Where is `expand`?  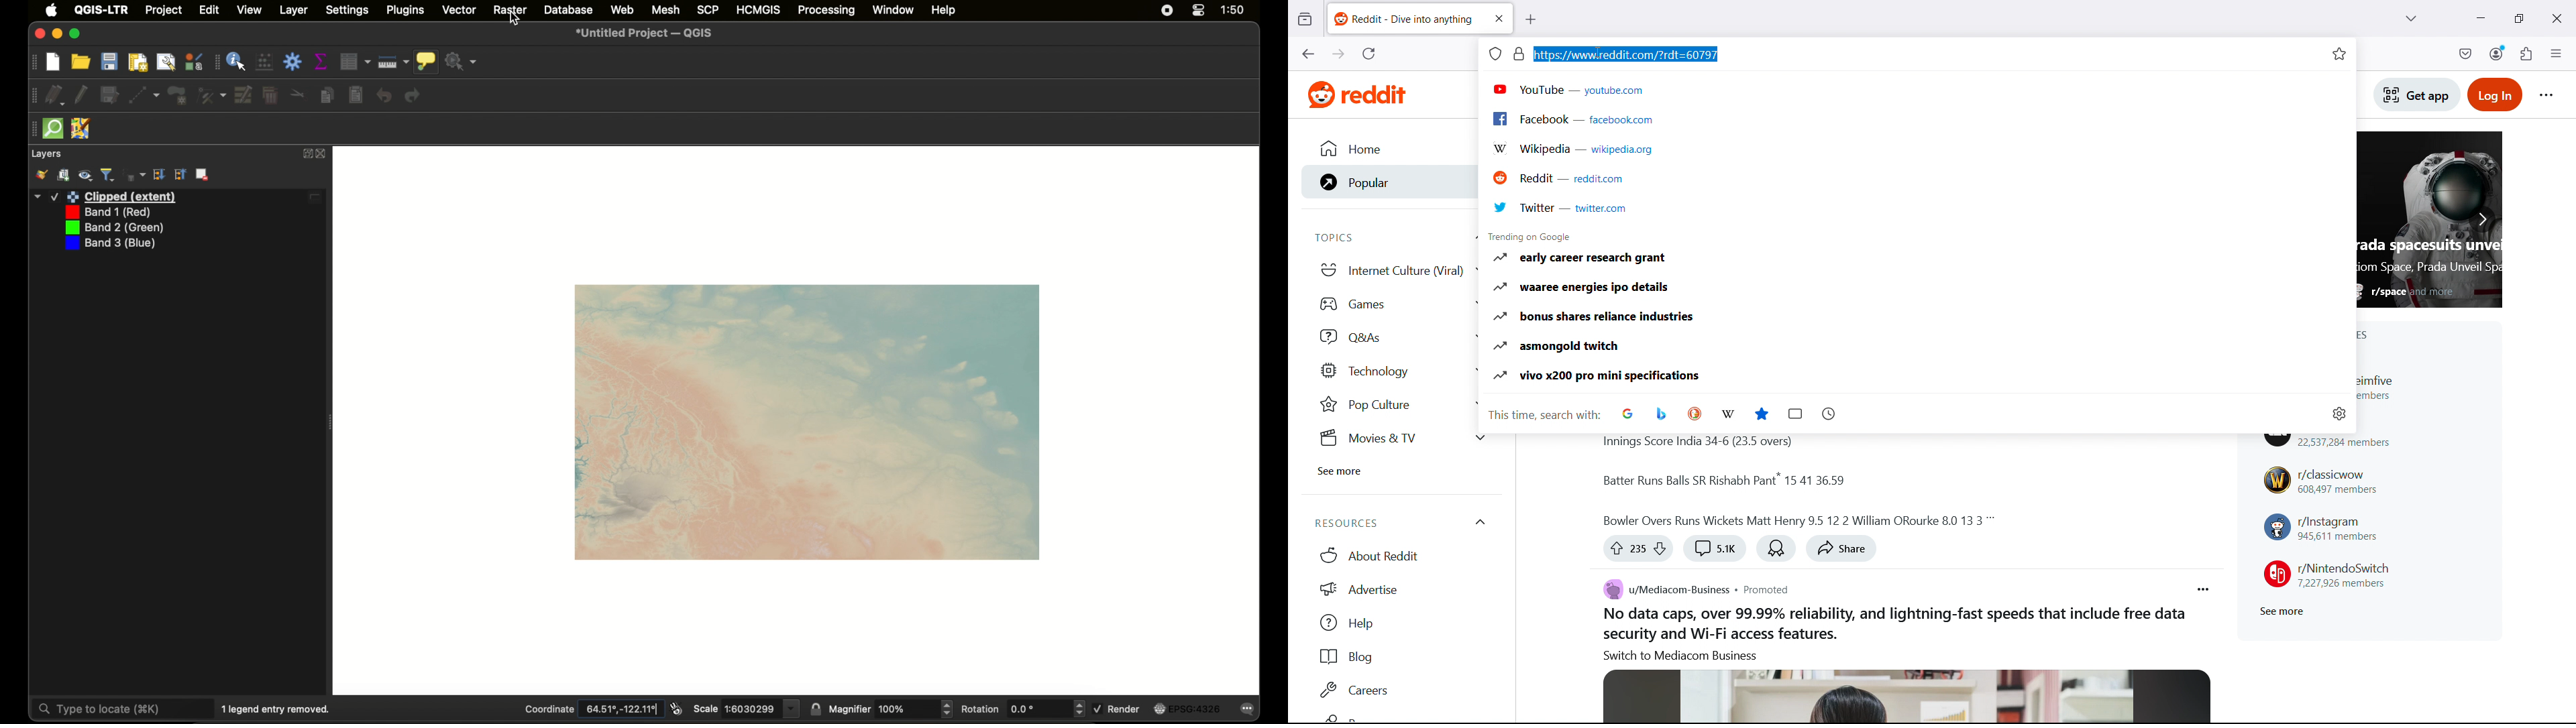 expand is located at coordinates (306, 154).